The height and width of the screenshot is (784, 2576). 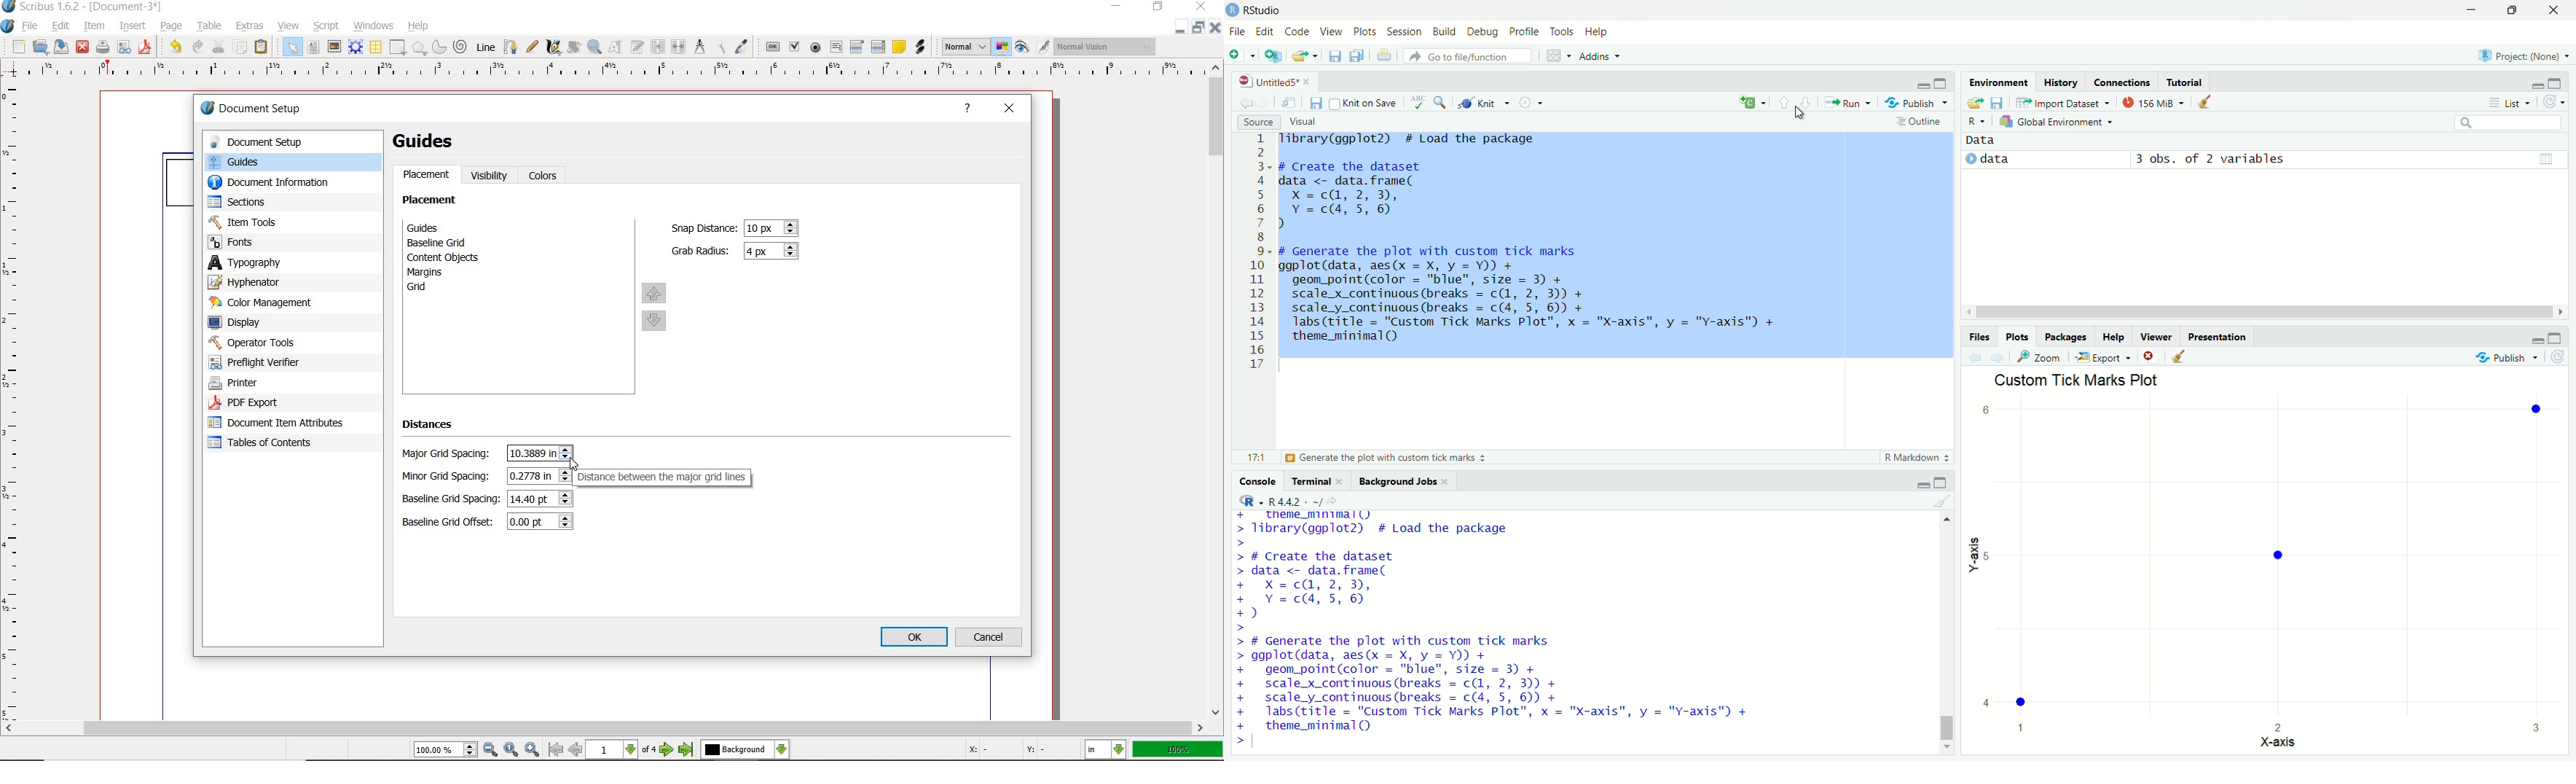 What do you see at coordinates (1946, 636) in the screenshot?
I see `scrollbar` at bounding box center [1946, 636].